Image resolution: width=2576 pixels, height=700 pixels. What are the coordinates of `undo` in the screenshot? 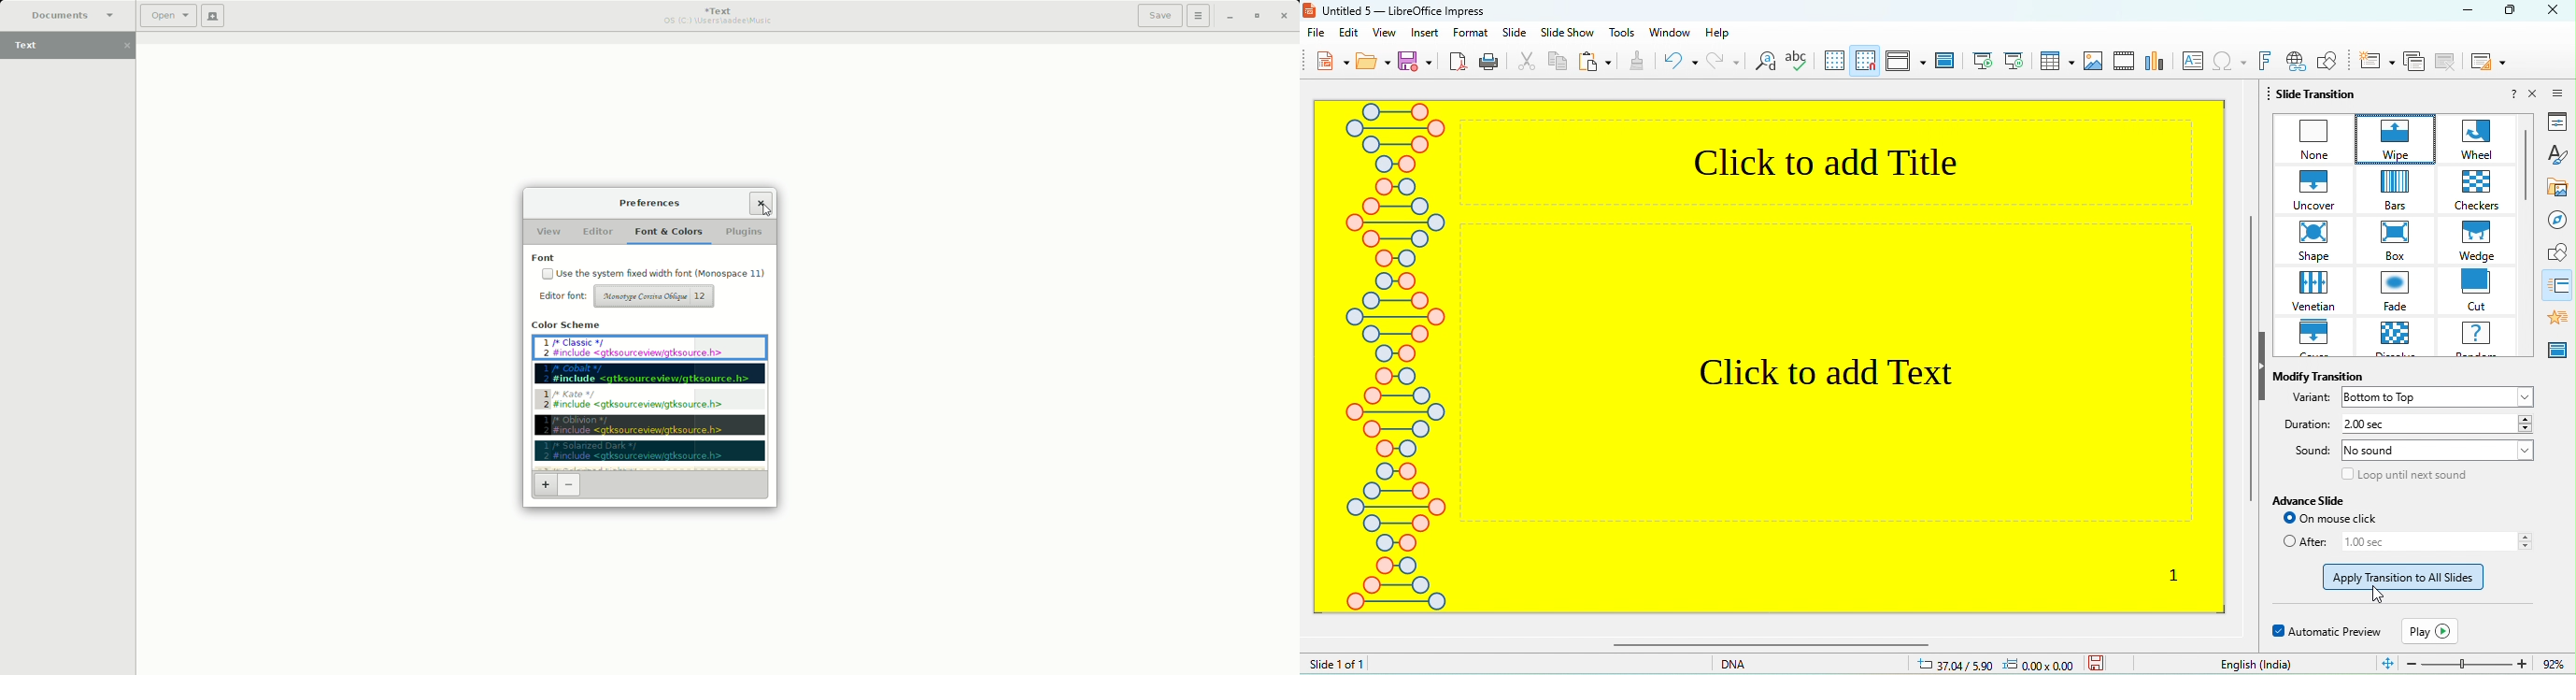 It's located at (1681, 62).